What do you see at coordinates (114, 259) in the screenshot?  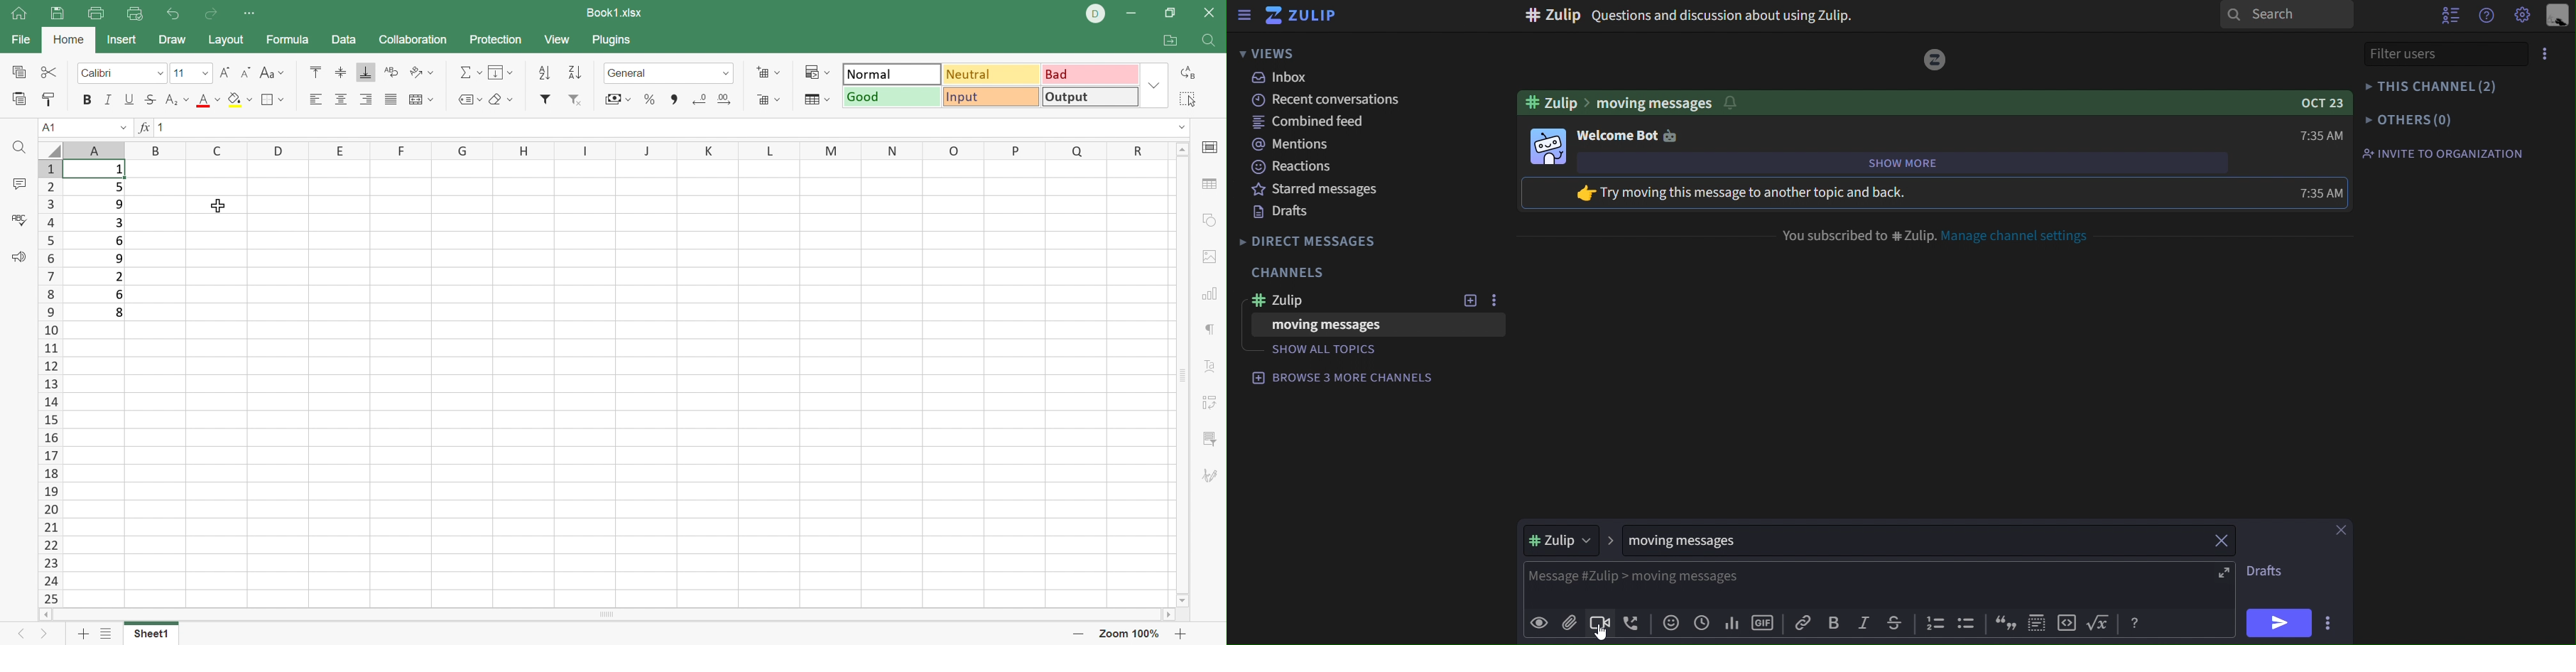 I see `9` at bounding box center [114, 259].